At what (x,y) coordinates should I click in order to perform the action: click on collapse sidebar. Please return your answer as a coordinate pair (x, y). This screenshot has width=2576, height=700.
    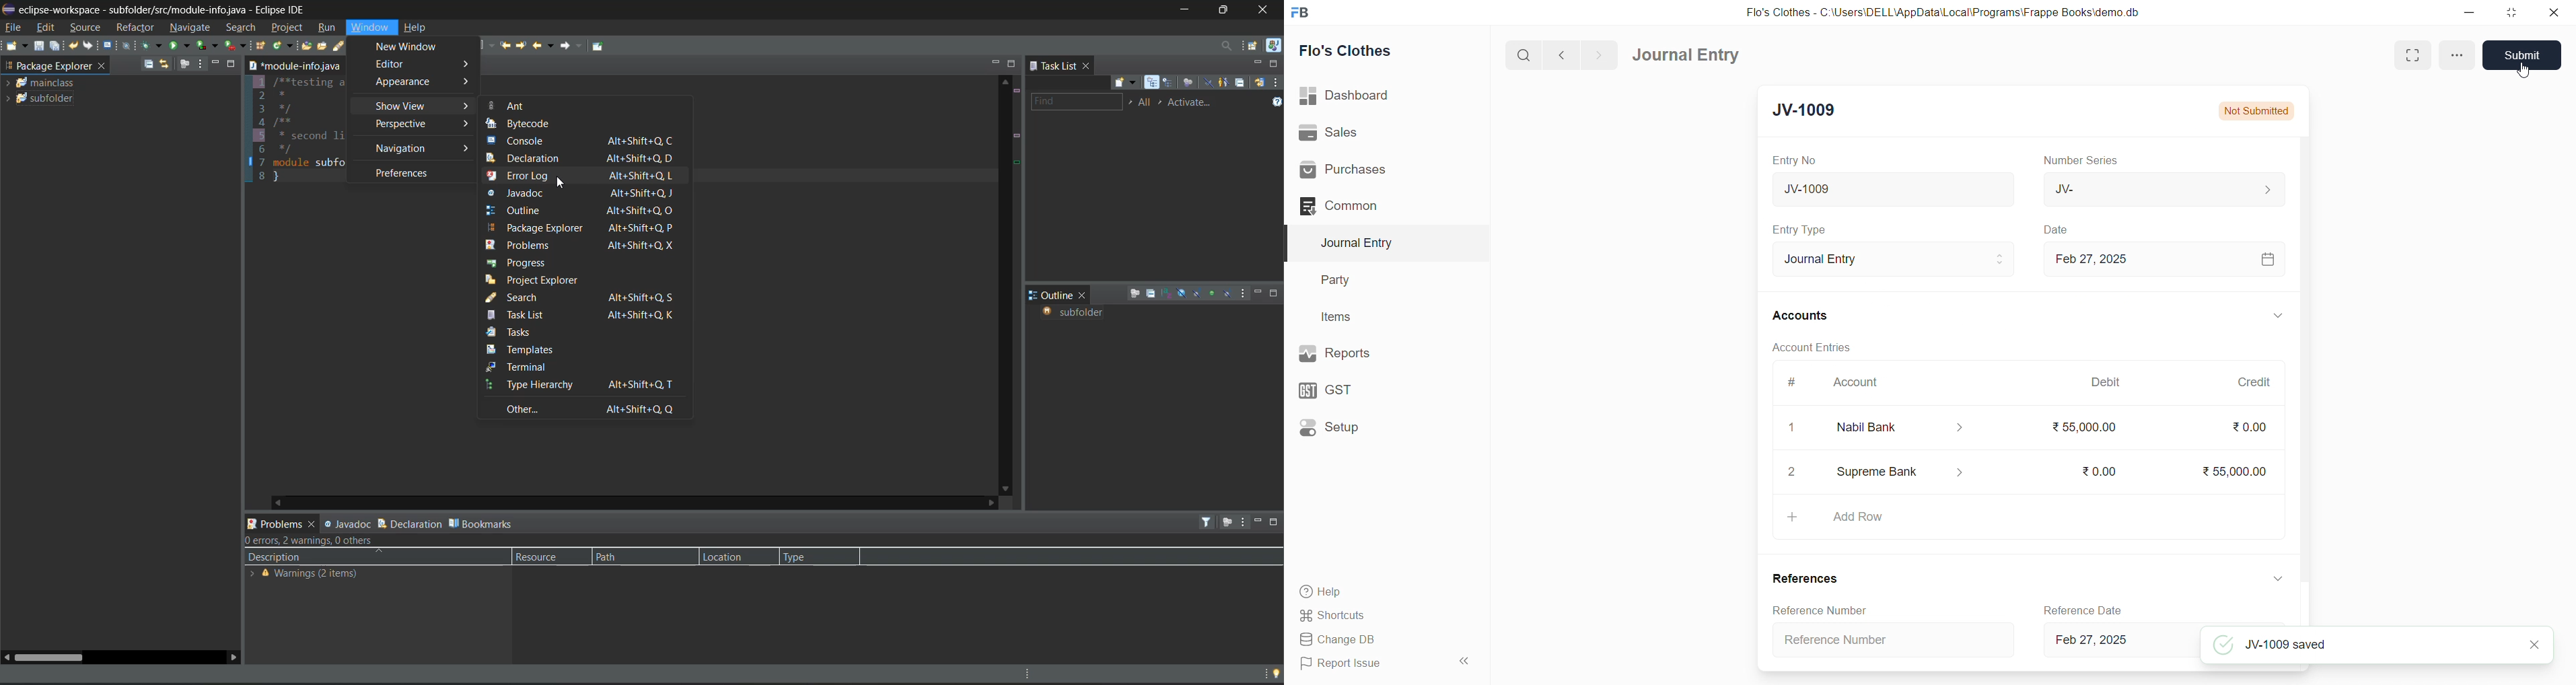
    Looking at the image, I should click on (1466, 661).